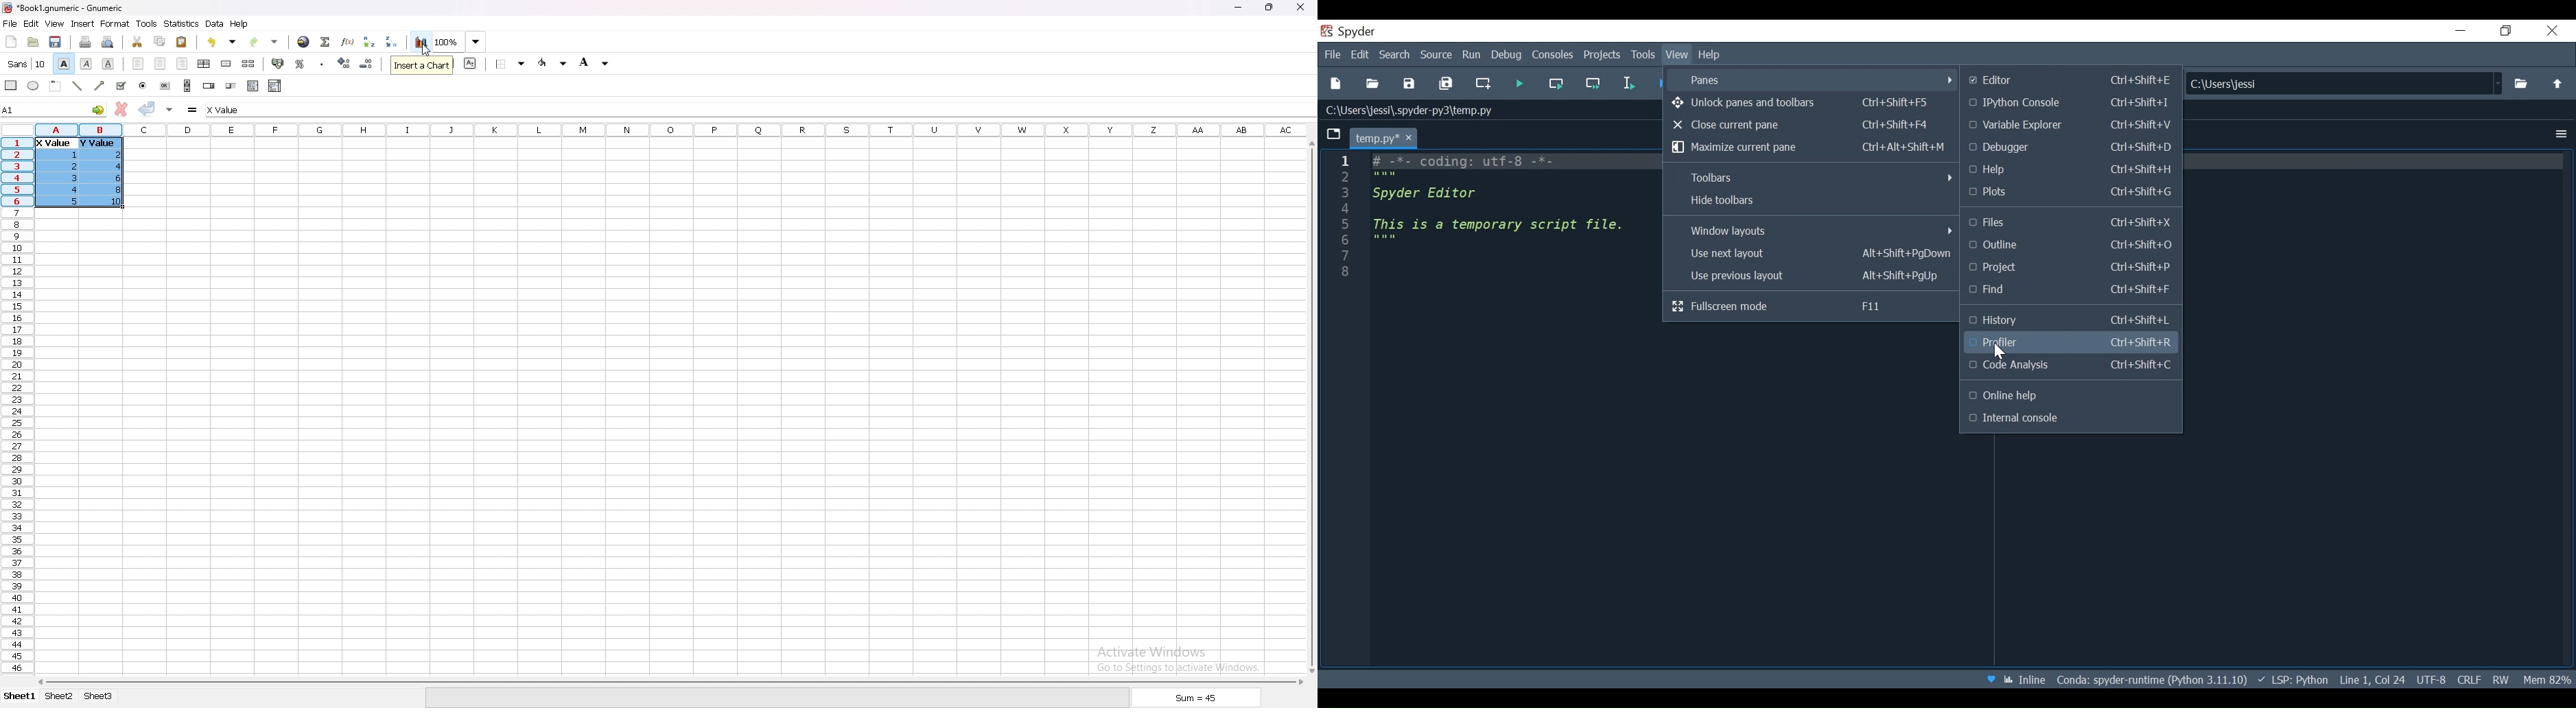  I want to click on cursor, so click(426, 51).